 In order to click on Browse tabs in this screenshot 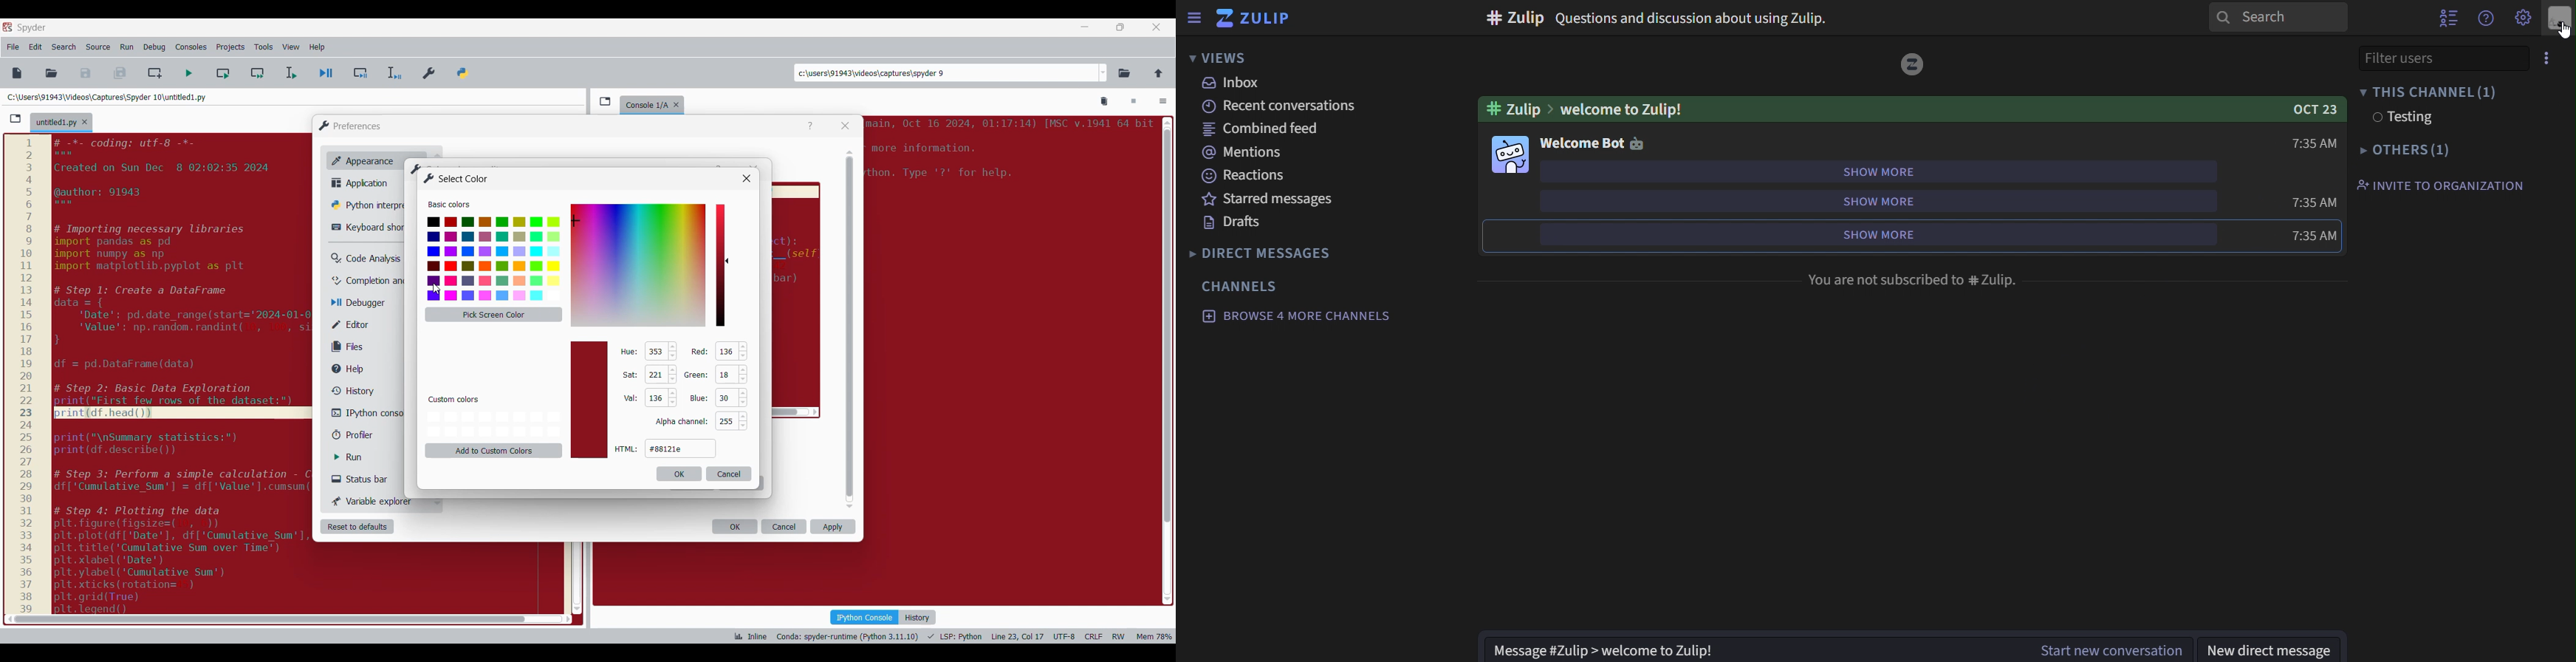, I will do `click(605, 101)`.